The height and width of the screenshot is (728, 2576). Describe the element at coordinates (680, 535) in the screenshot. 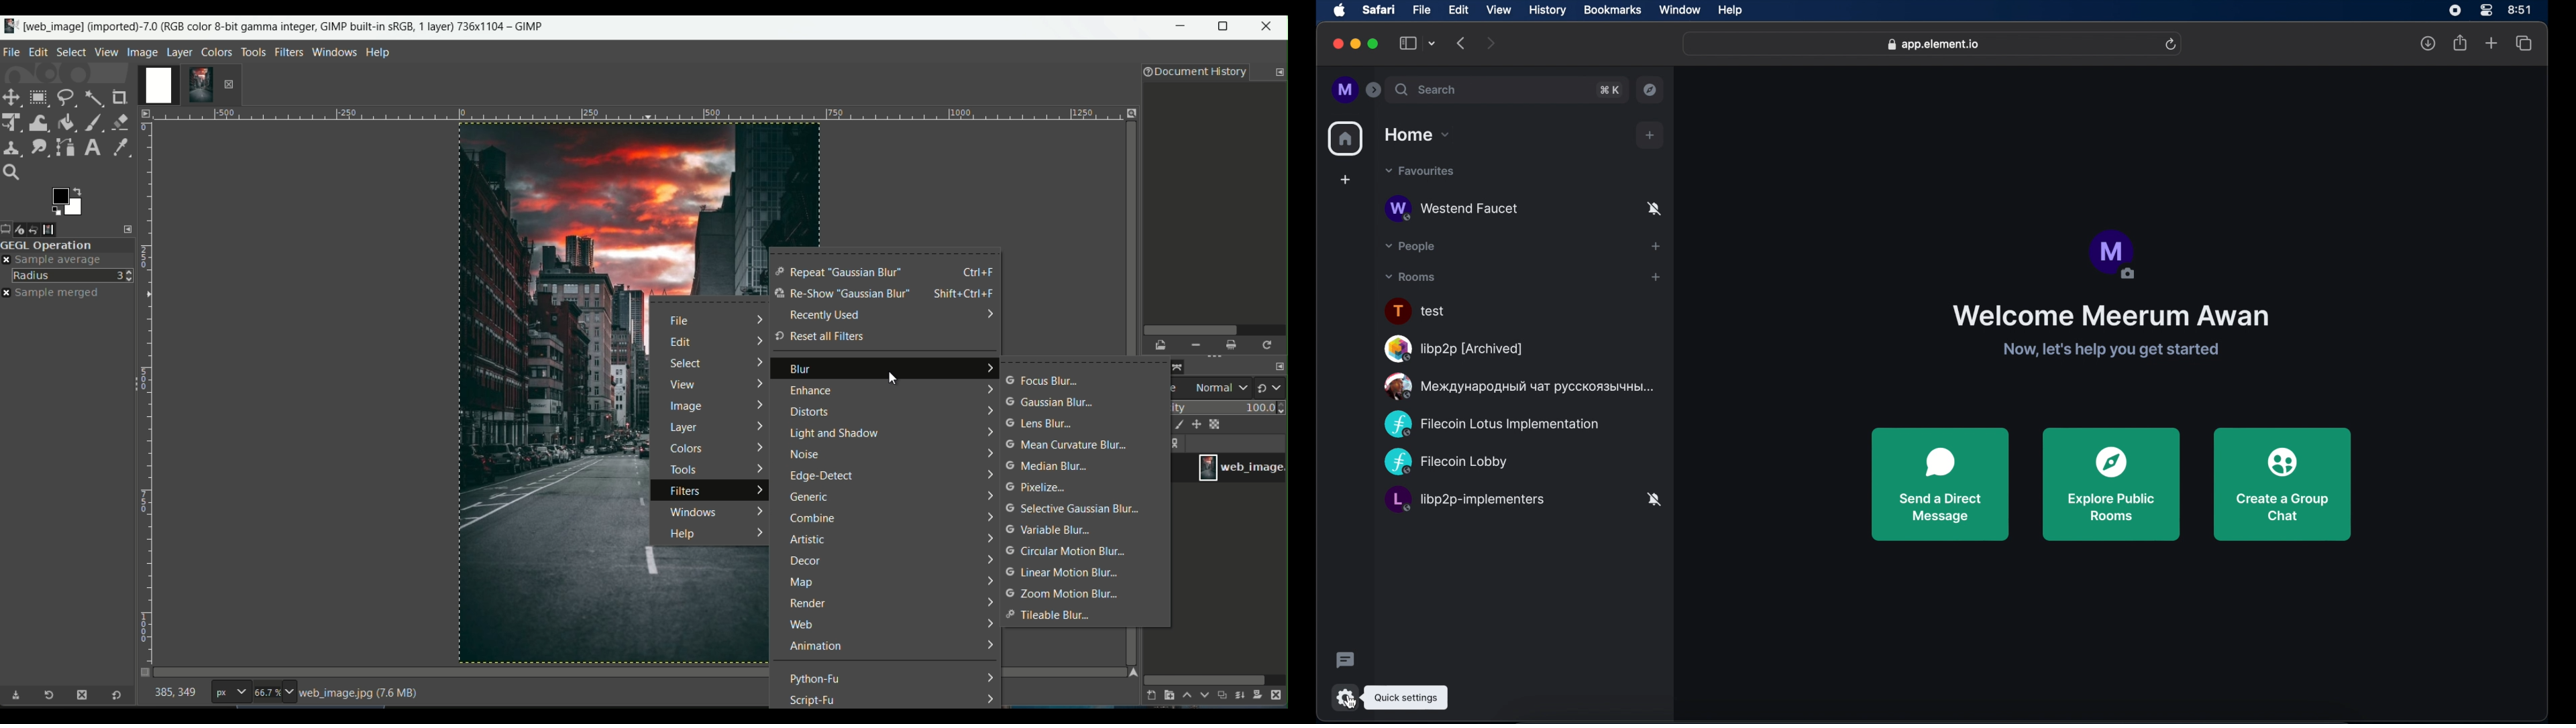

I see `help` at that location.